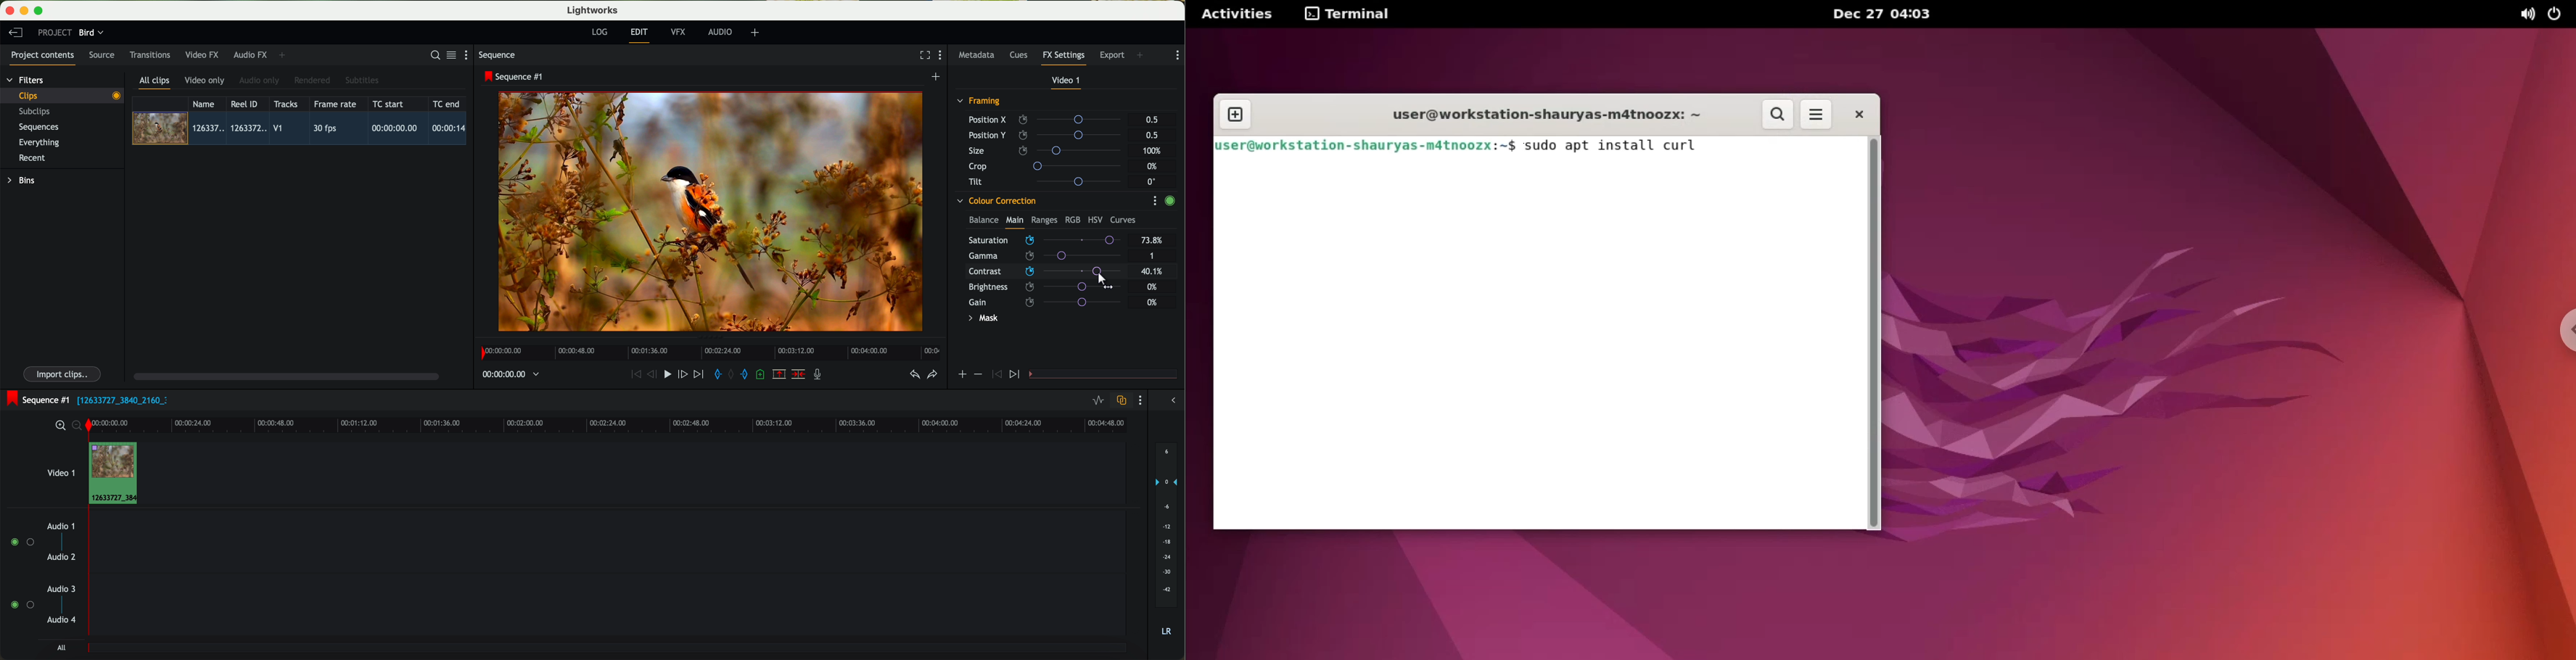  What do you see at coordinates (635, 375) in the screenshot?
I see `rewind` at bounding box center [635, 375].